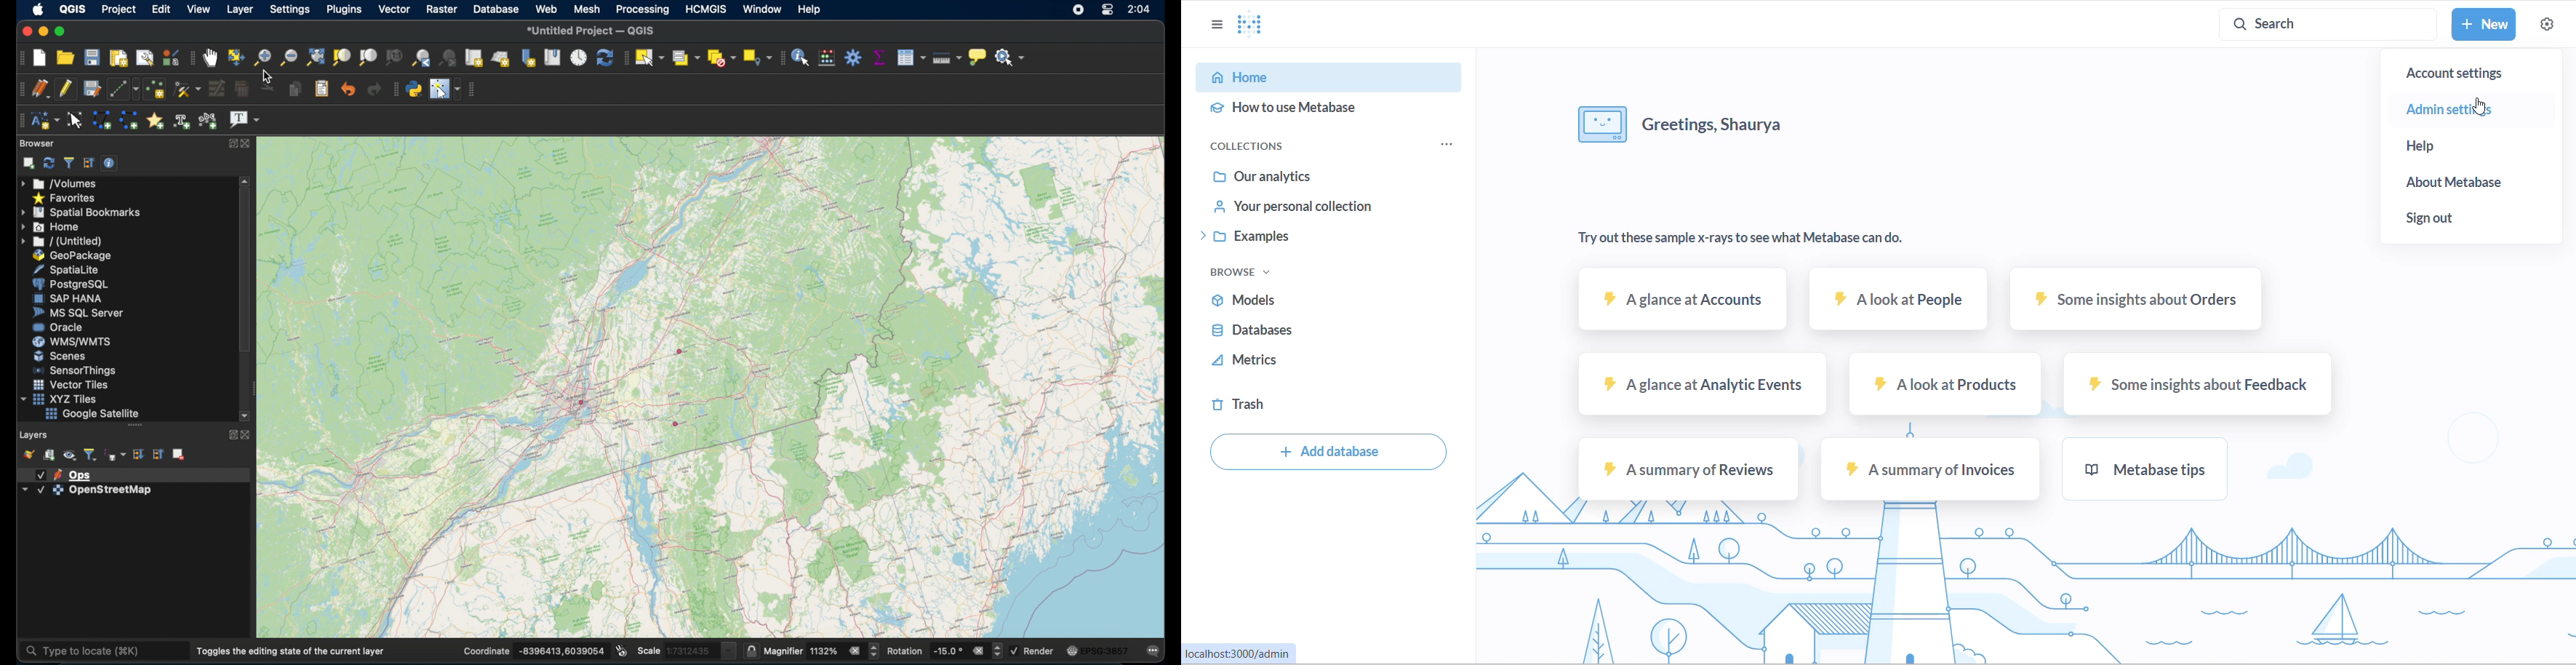  I want to click on scenes, so click(60, 356).